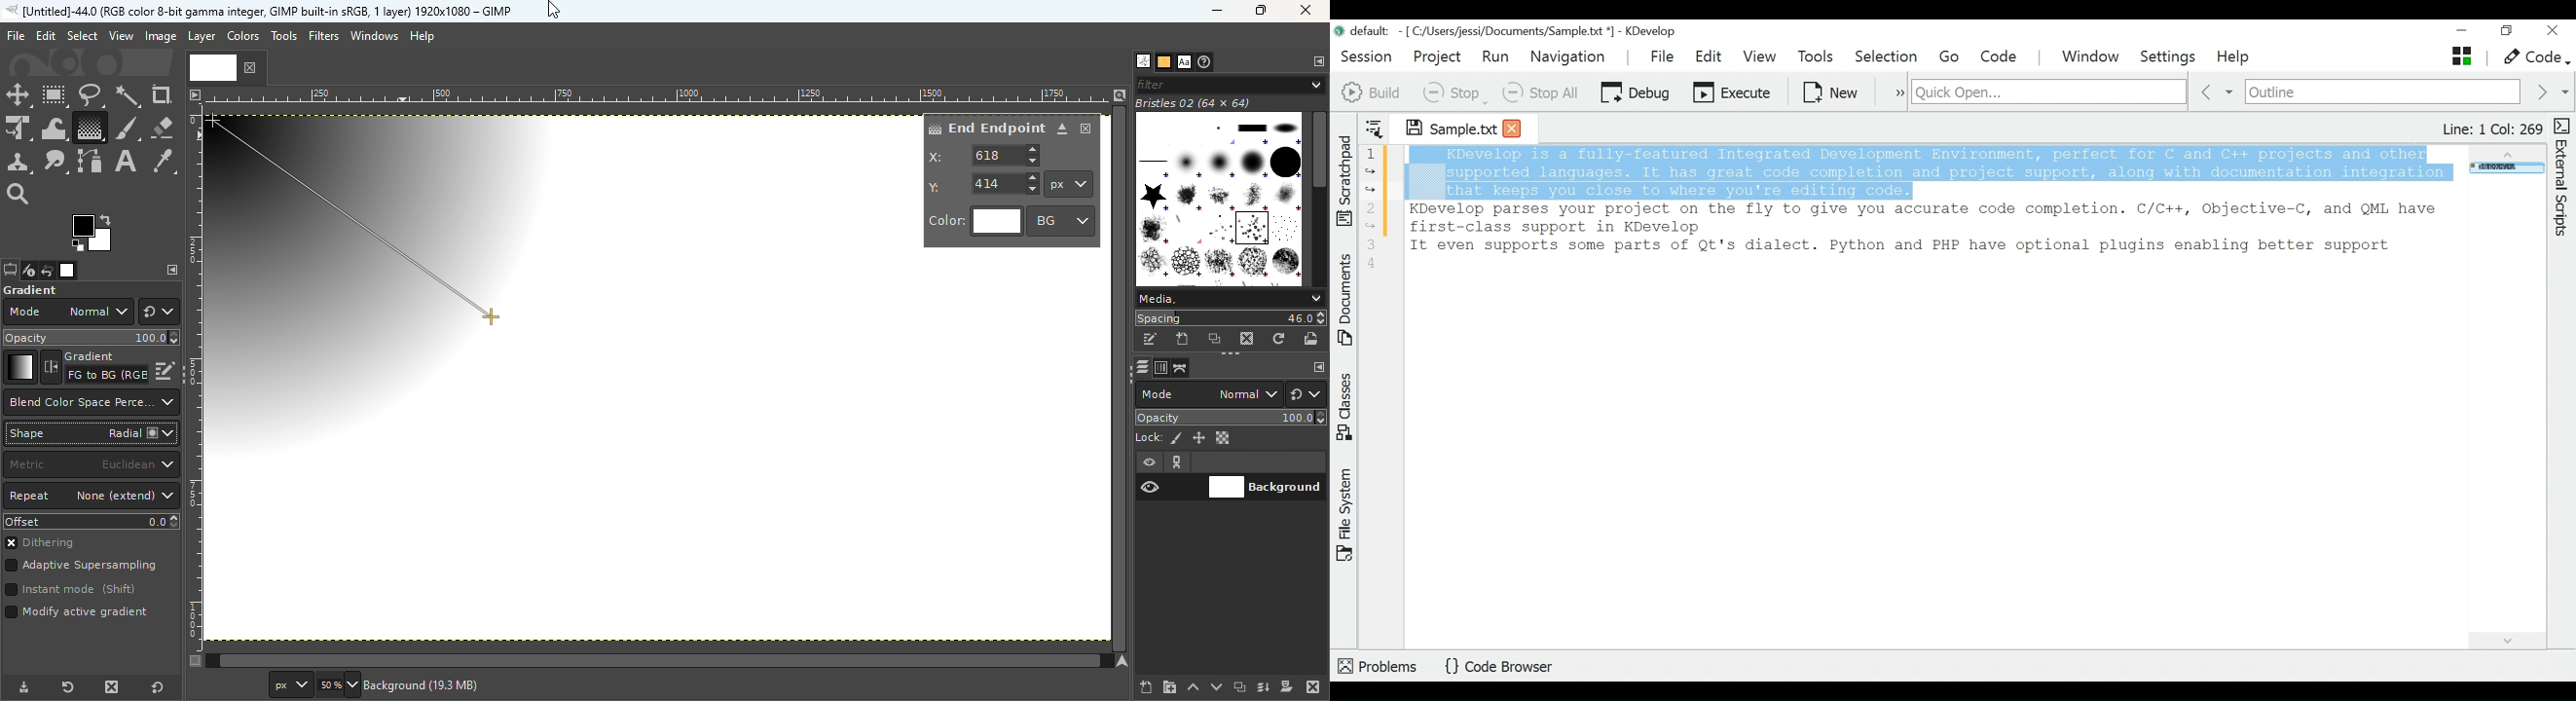 This screenshot has width=2576, height=728. What do you see at coordinates (1233, 418) in the screenshot?
I see `Opacity` at bounding box center [1233, 418].